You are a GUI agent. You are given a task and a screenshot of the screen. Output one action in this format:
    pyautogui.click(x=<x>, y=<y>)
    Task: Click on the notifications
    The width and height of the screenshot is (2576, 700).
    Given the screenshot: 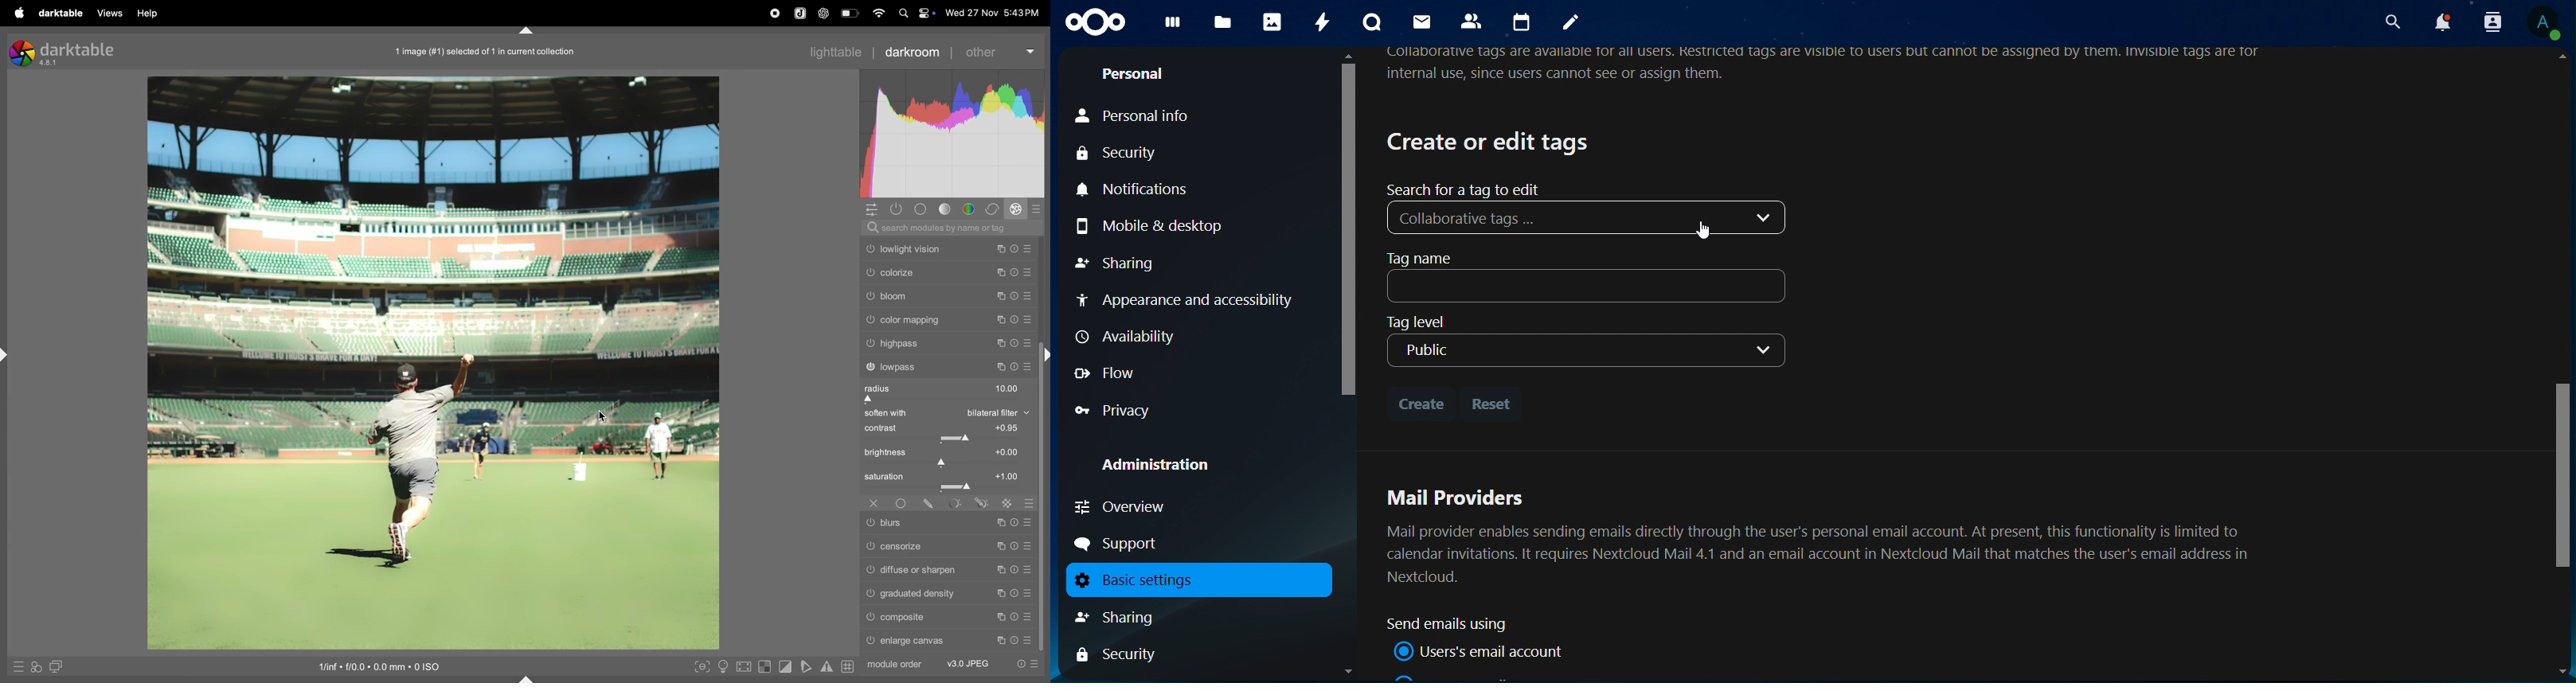 What is the action you would take?
    pyautogui.click(x=2440, y=22)
    